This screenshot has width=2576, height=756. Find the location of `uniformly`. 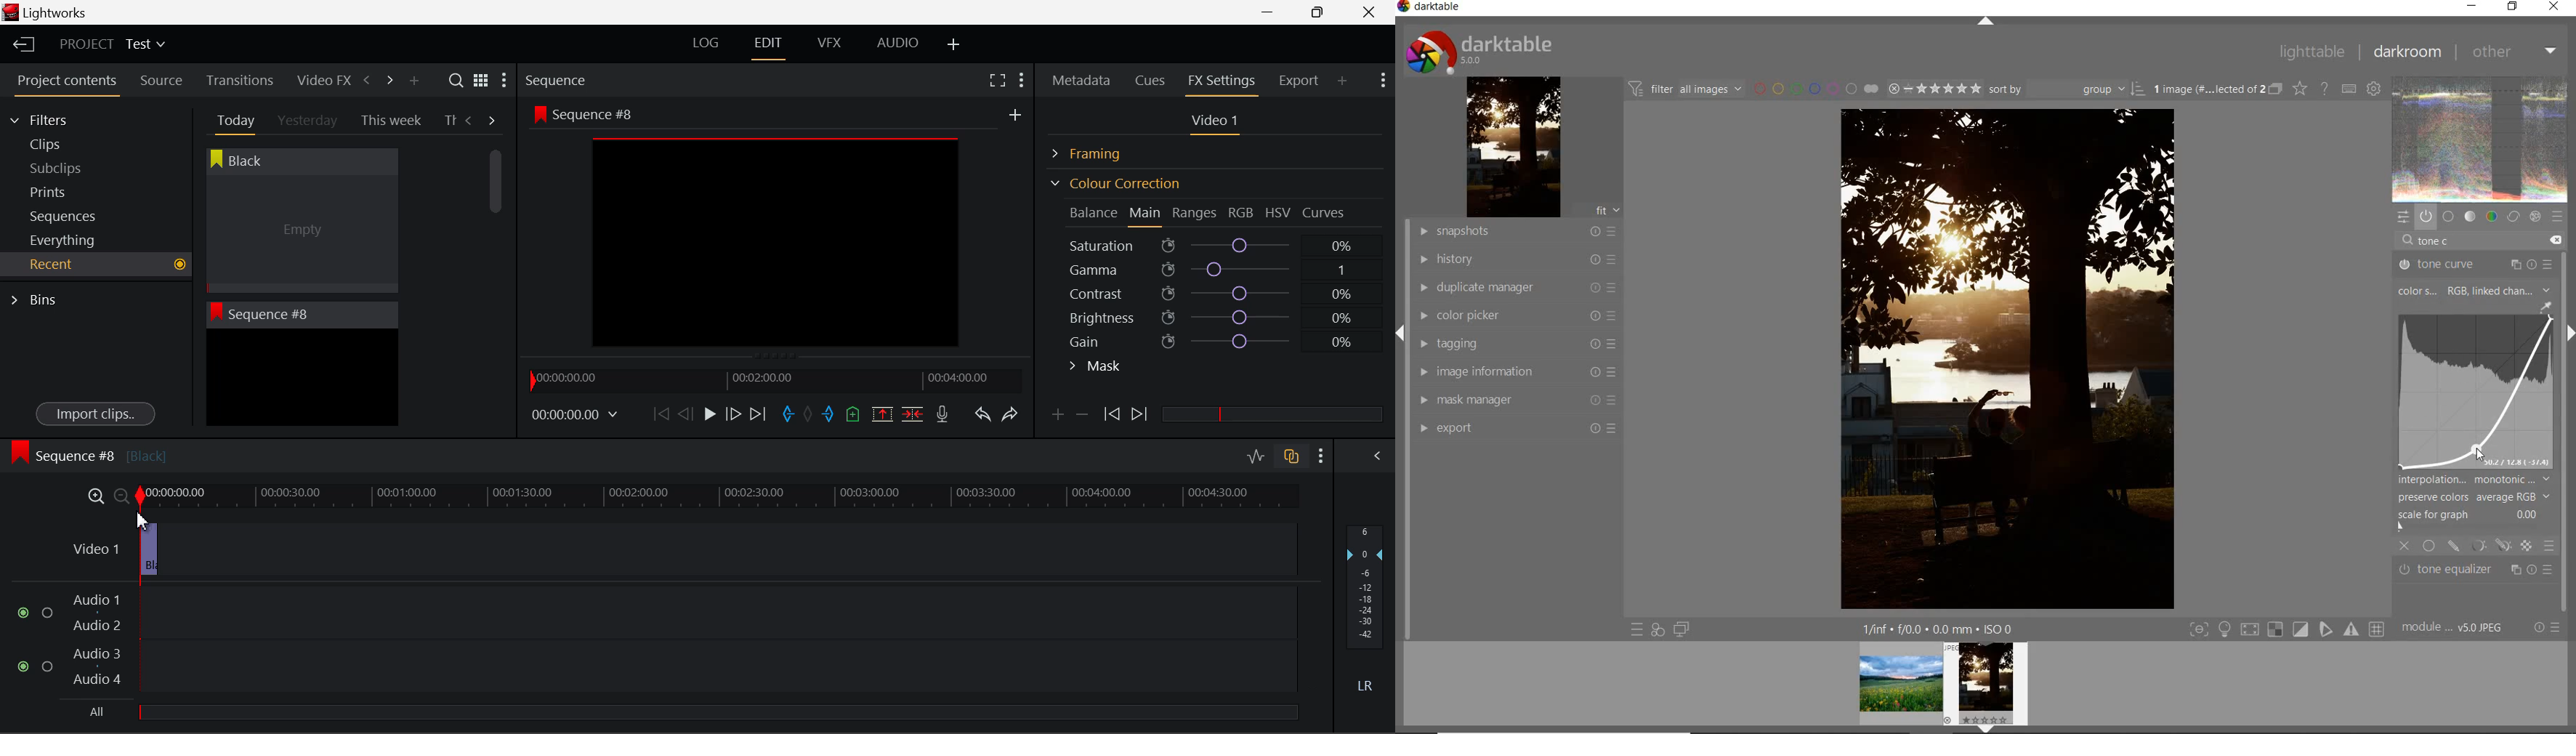

uniformly is located at coordinates (2429, 546).